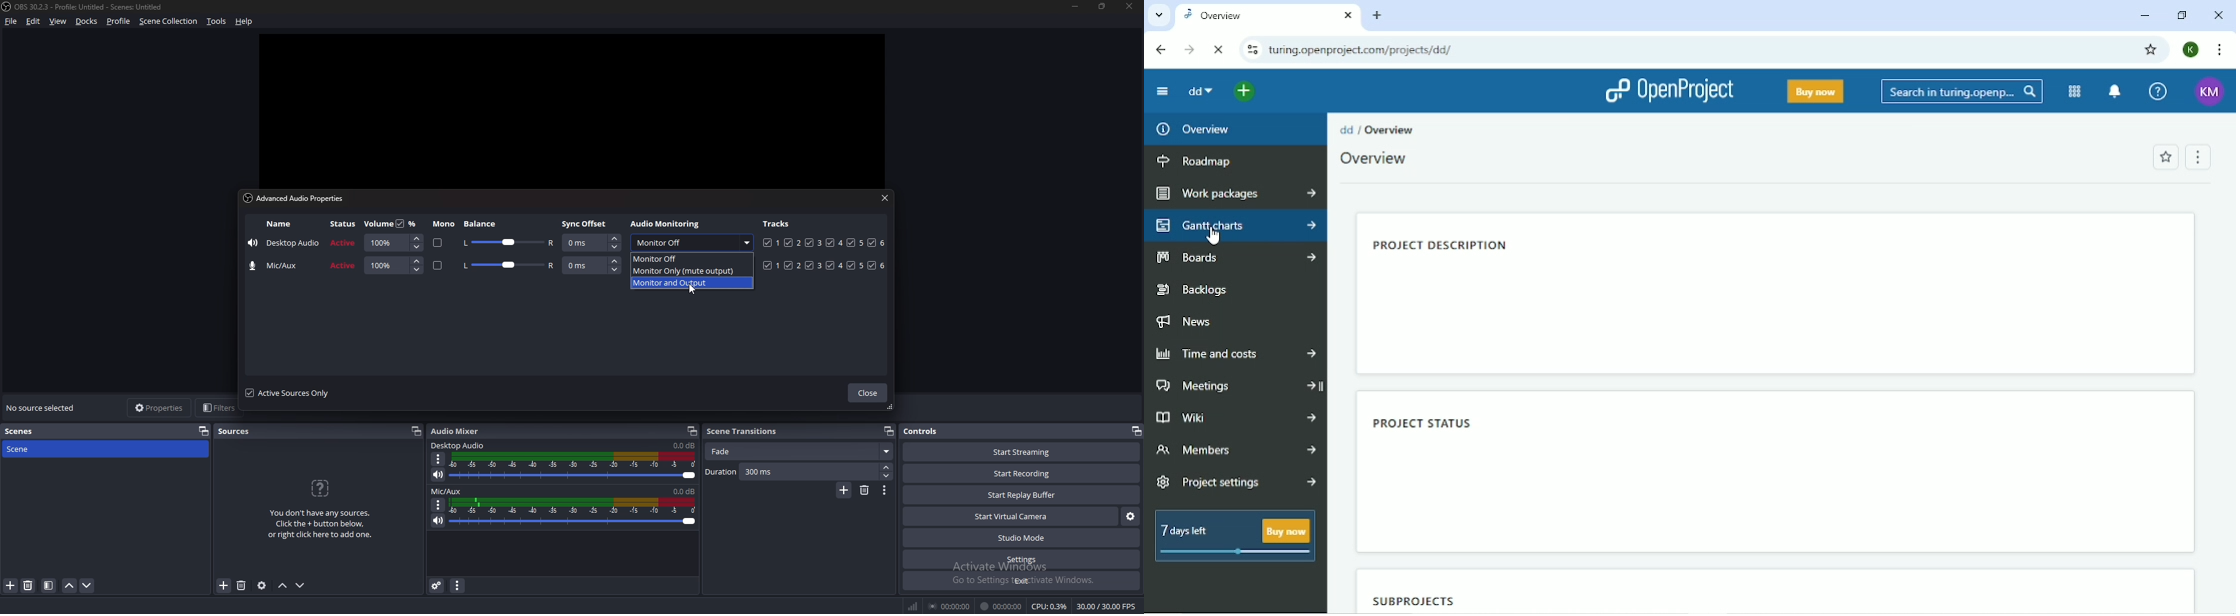 This screenshot has width=2240, height=616. I want to click on sync offset adjust, so click(591, 242).